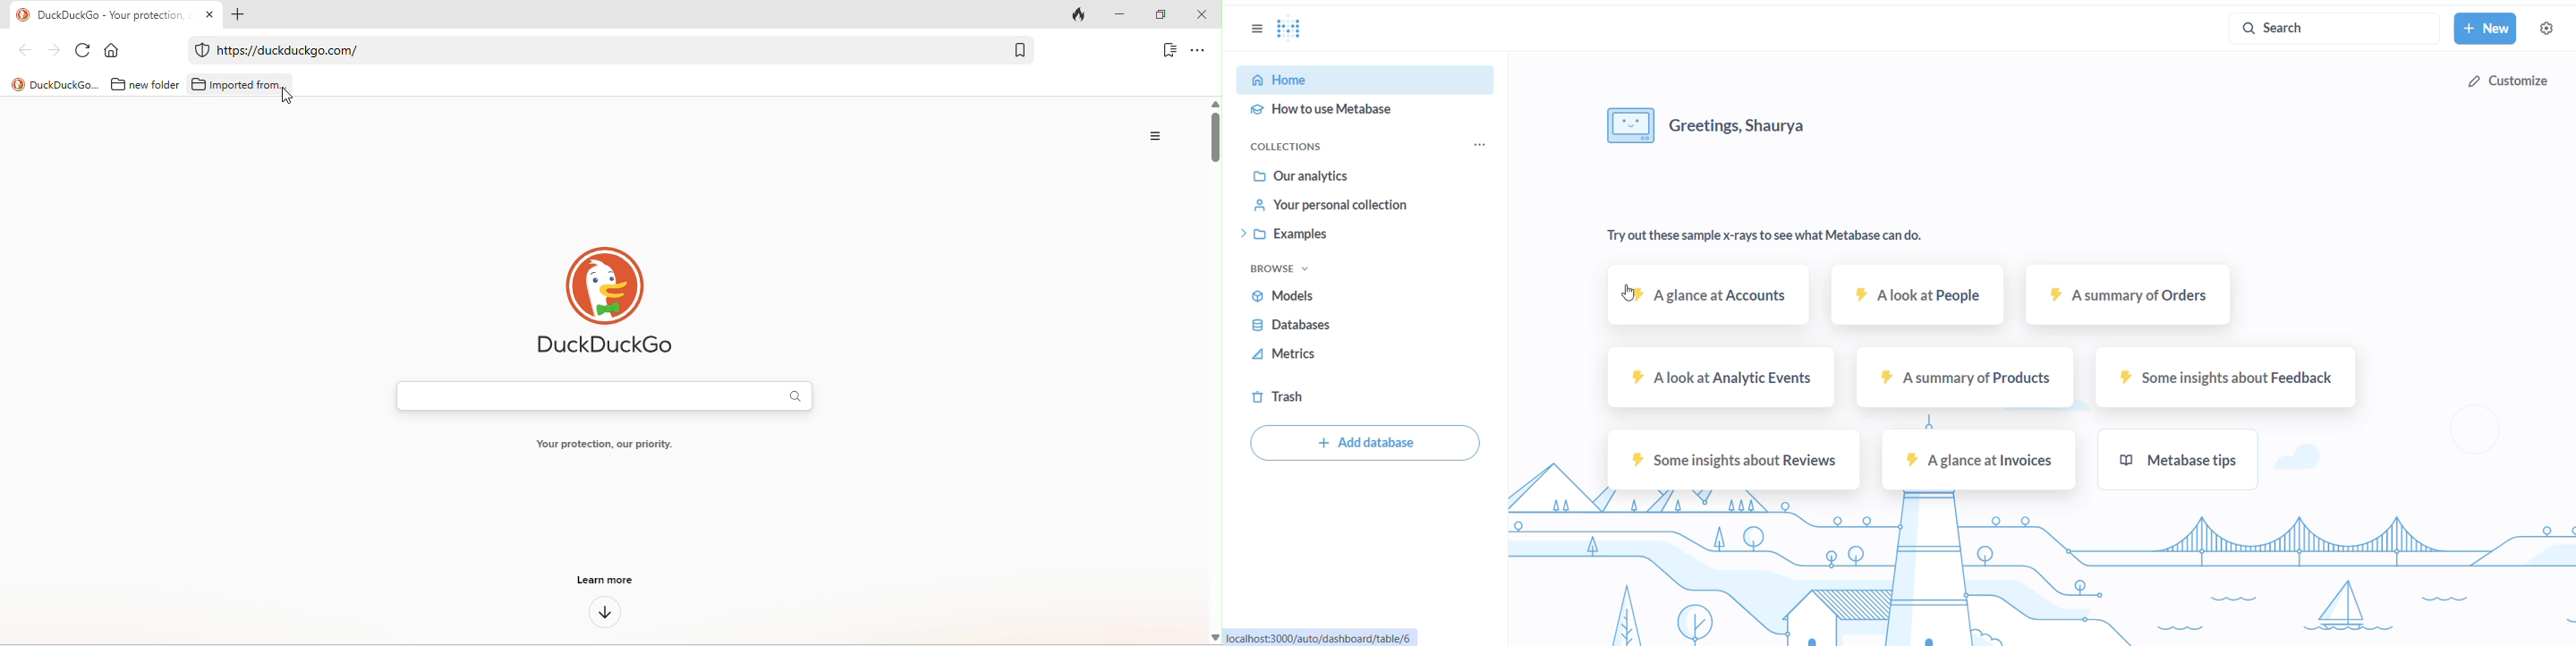  What do you see at coordinates (82, 49) in the screenshot?
I see `refresh` at bounding box center [82, 49].